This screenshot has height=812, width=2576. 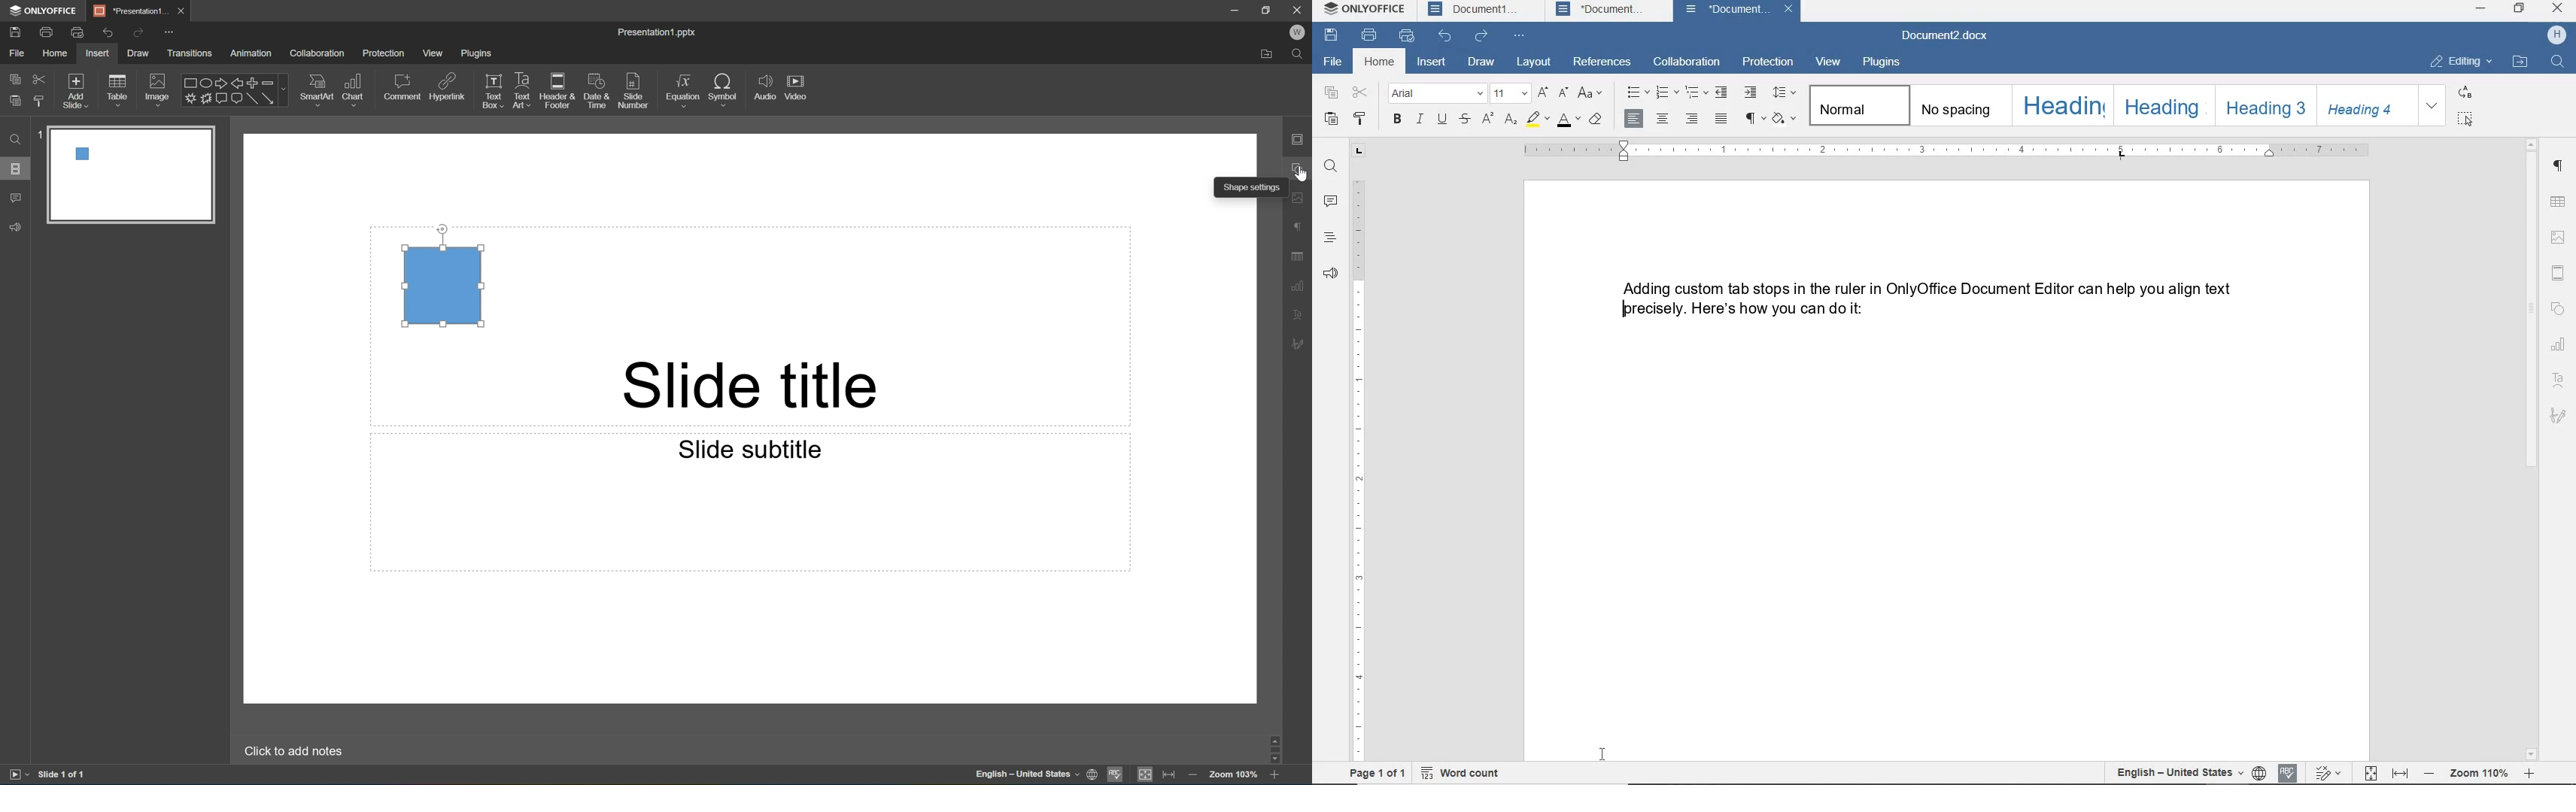 I want to click on Zoom 103%, so click(x=1233, y=774).